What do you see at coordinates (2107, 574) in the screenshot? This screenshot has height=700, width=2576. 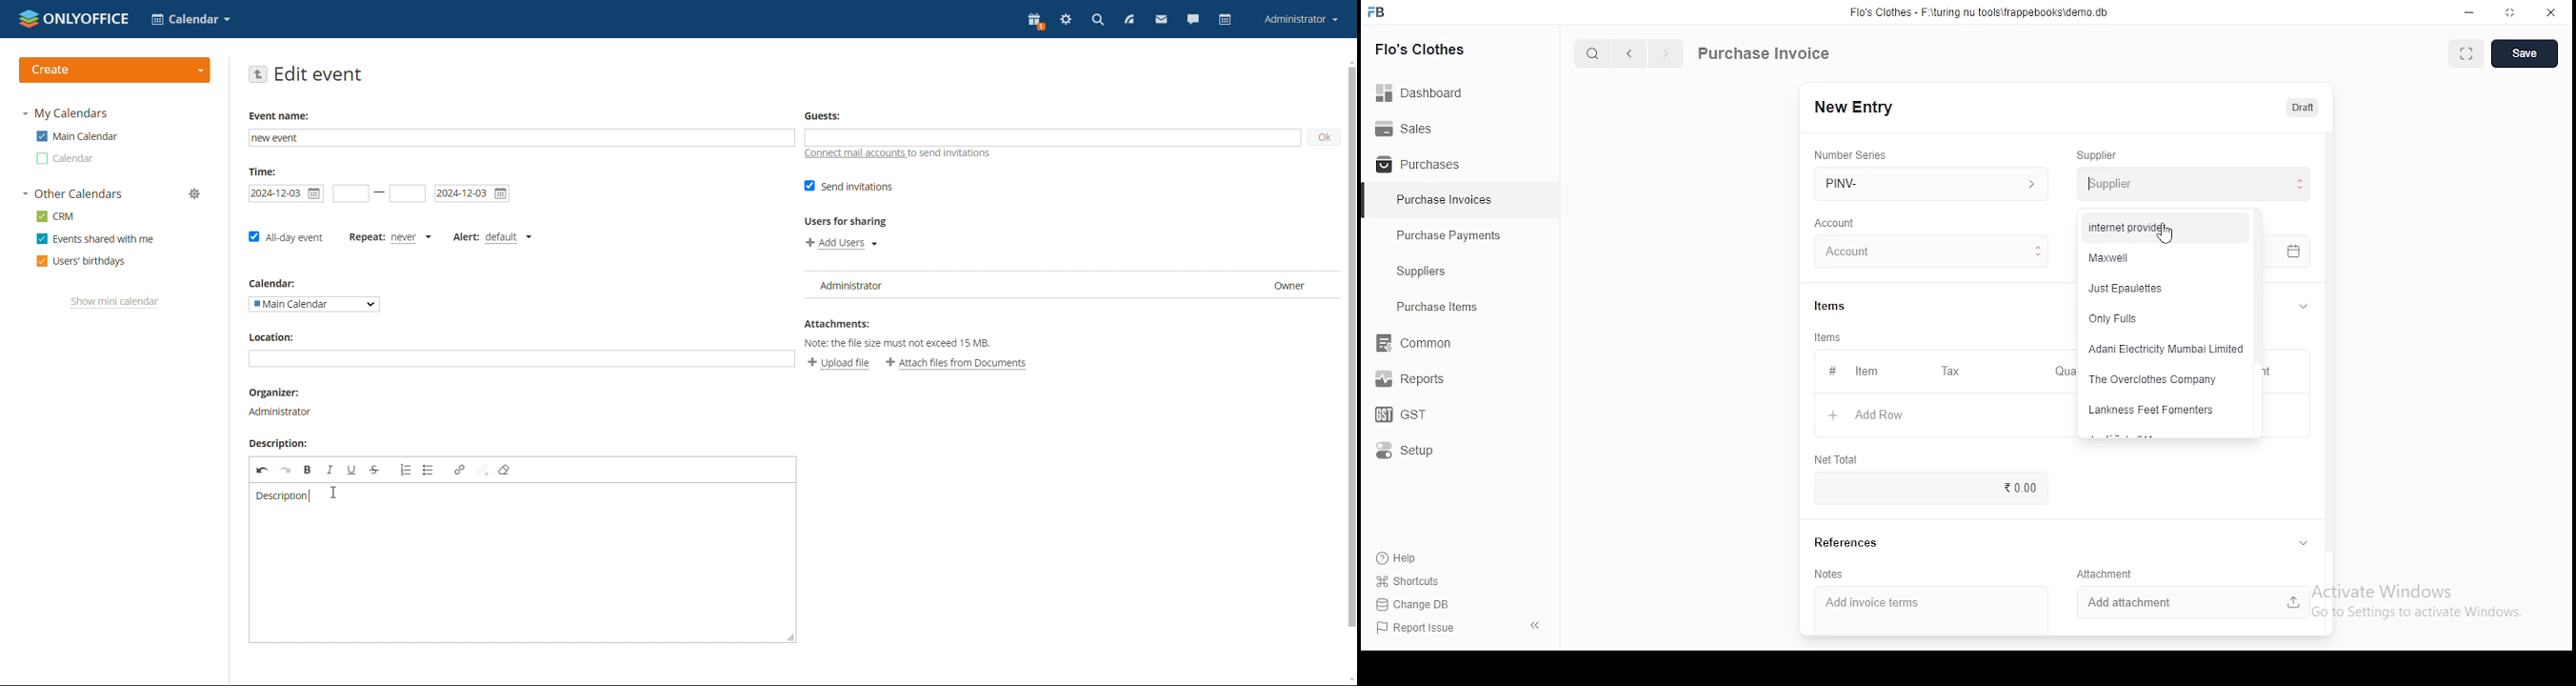 I see `Attachment` at bounding box center [2107, 574].